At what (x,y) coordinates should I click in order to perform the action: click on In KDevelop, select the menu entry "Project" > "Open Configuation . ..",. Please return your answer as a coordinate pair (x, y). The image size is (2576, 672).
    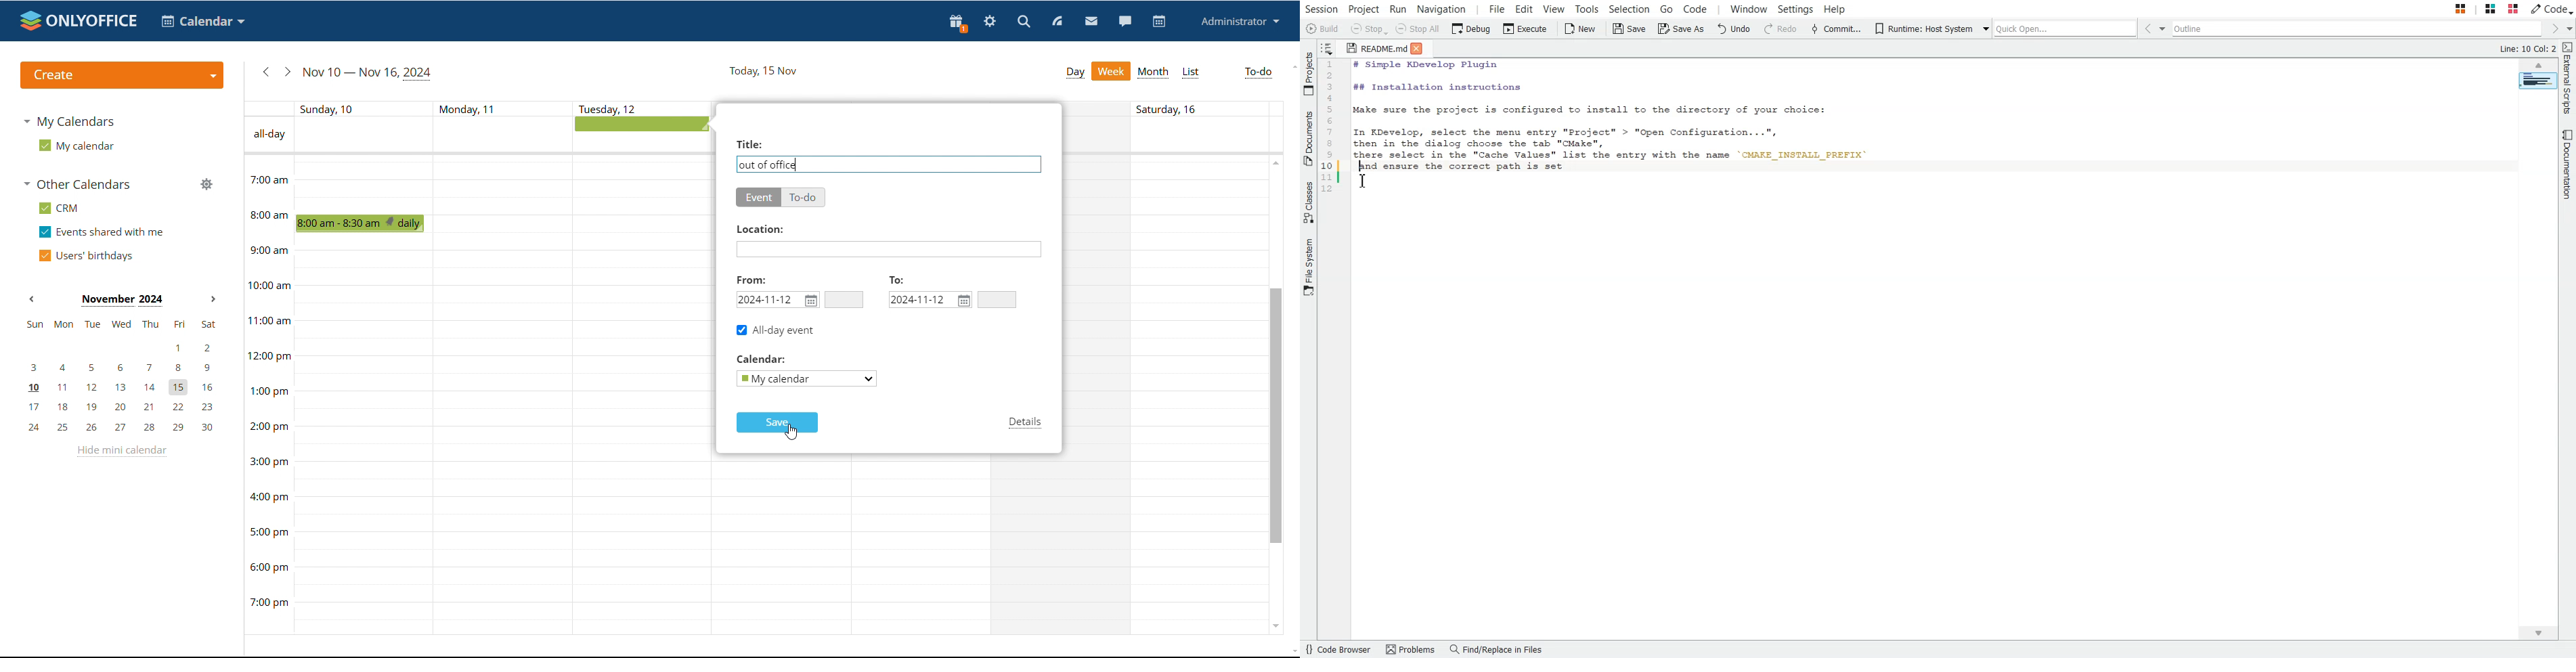
    Looking at the image, I should click on (1567, 130).